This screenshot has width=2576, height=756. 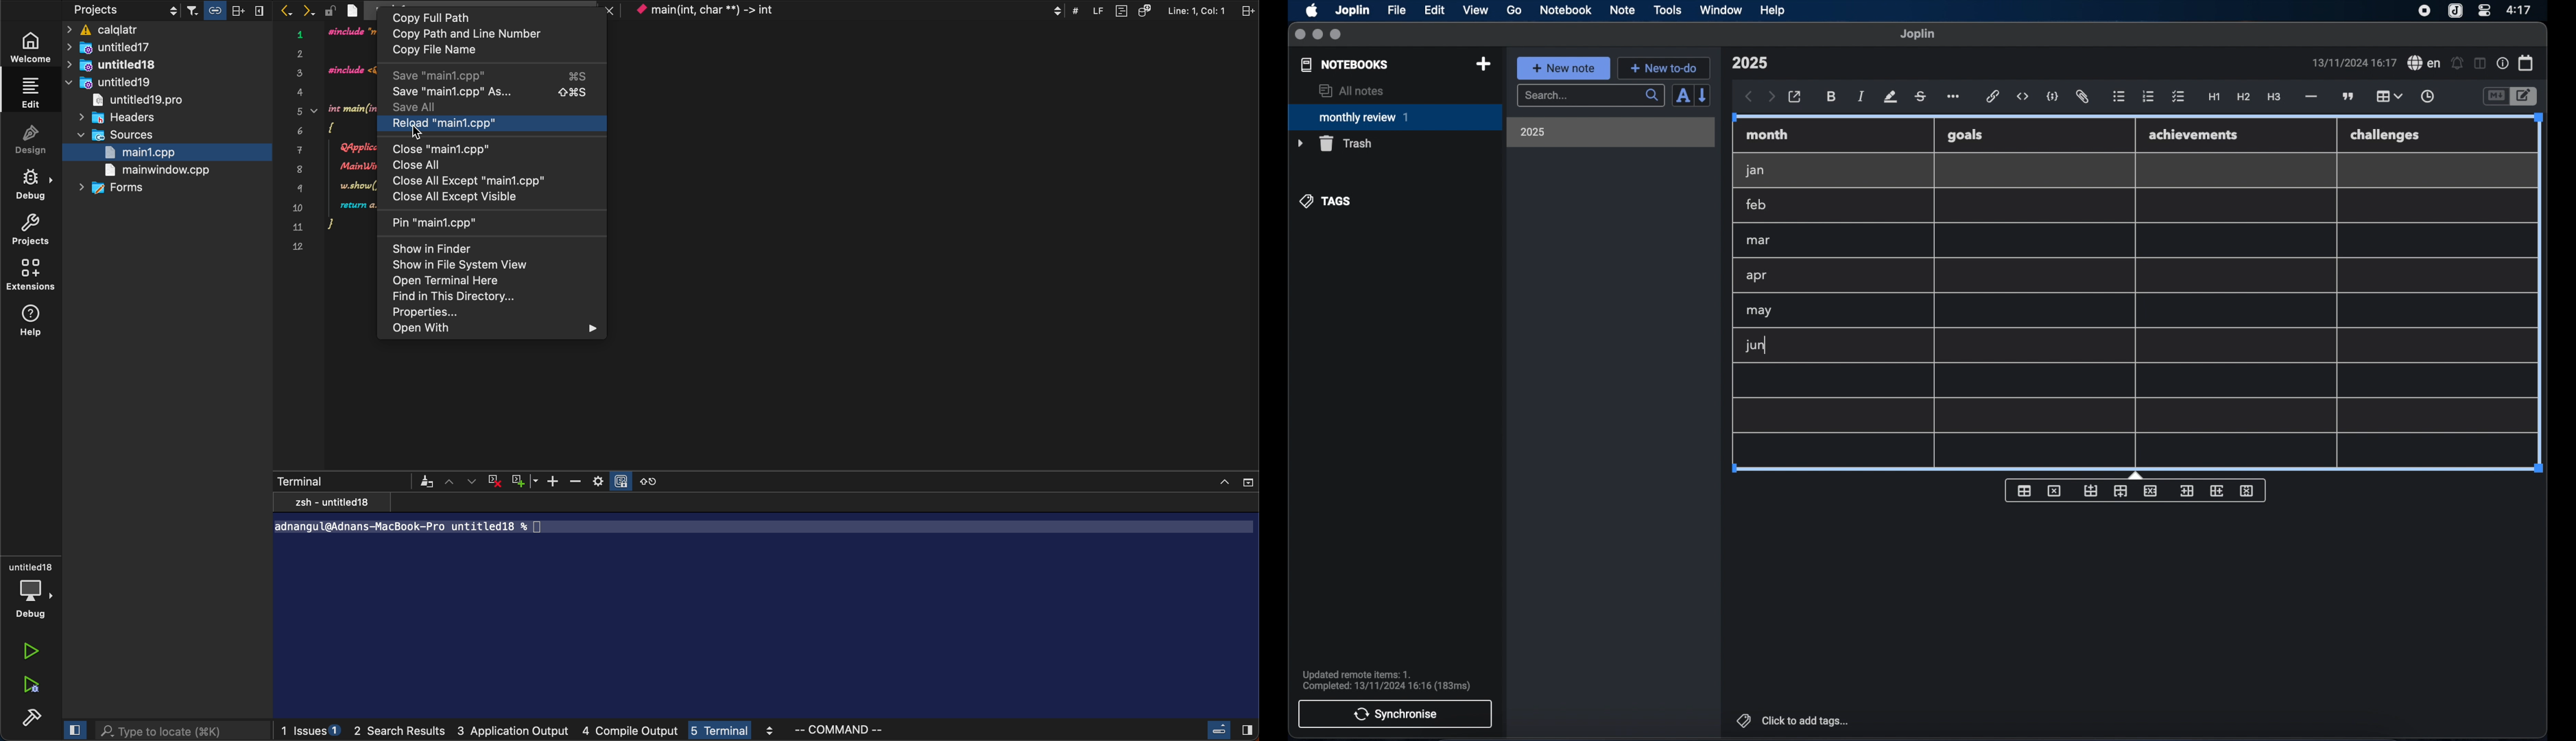 I want to click on note, so click(x=1623, y=10).